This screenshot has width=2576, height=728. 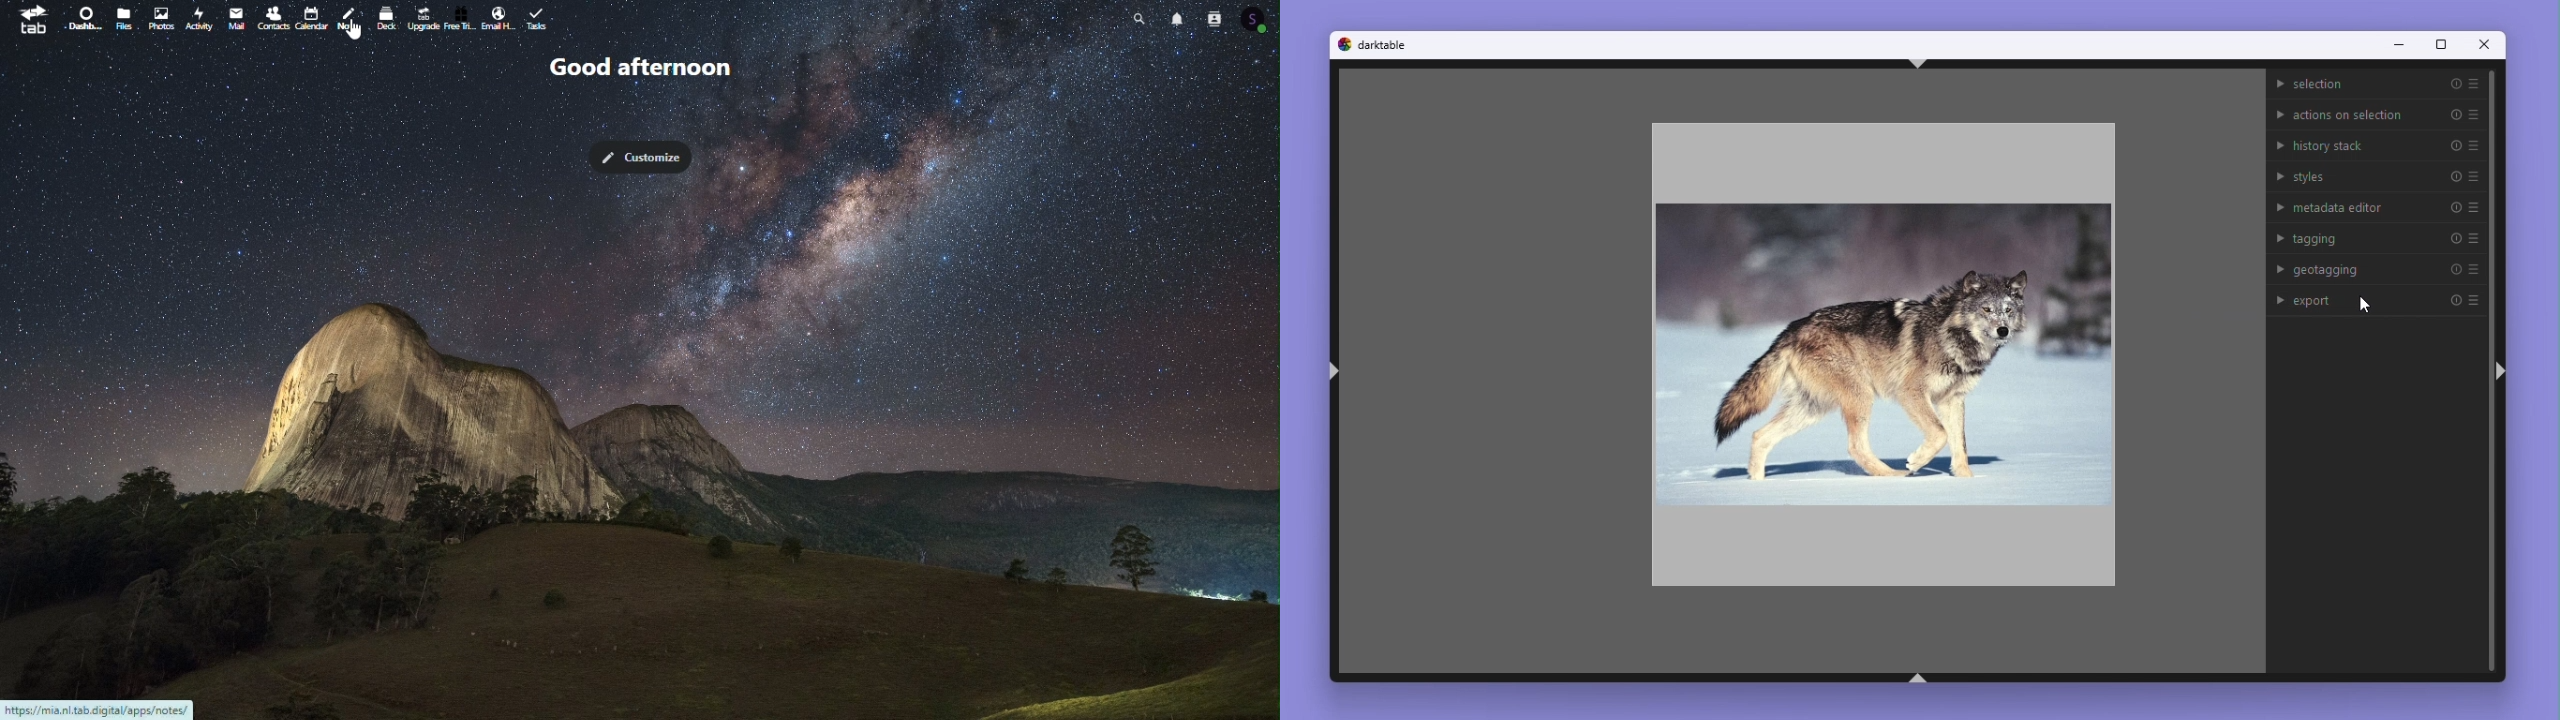 I want to click on Customize, so click(x=642, y=155).